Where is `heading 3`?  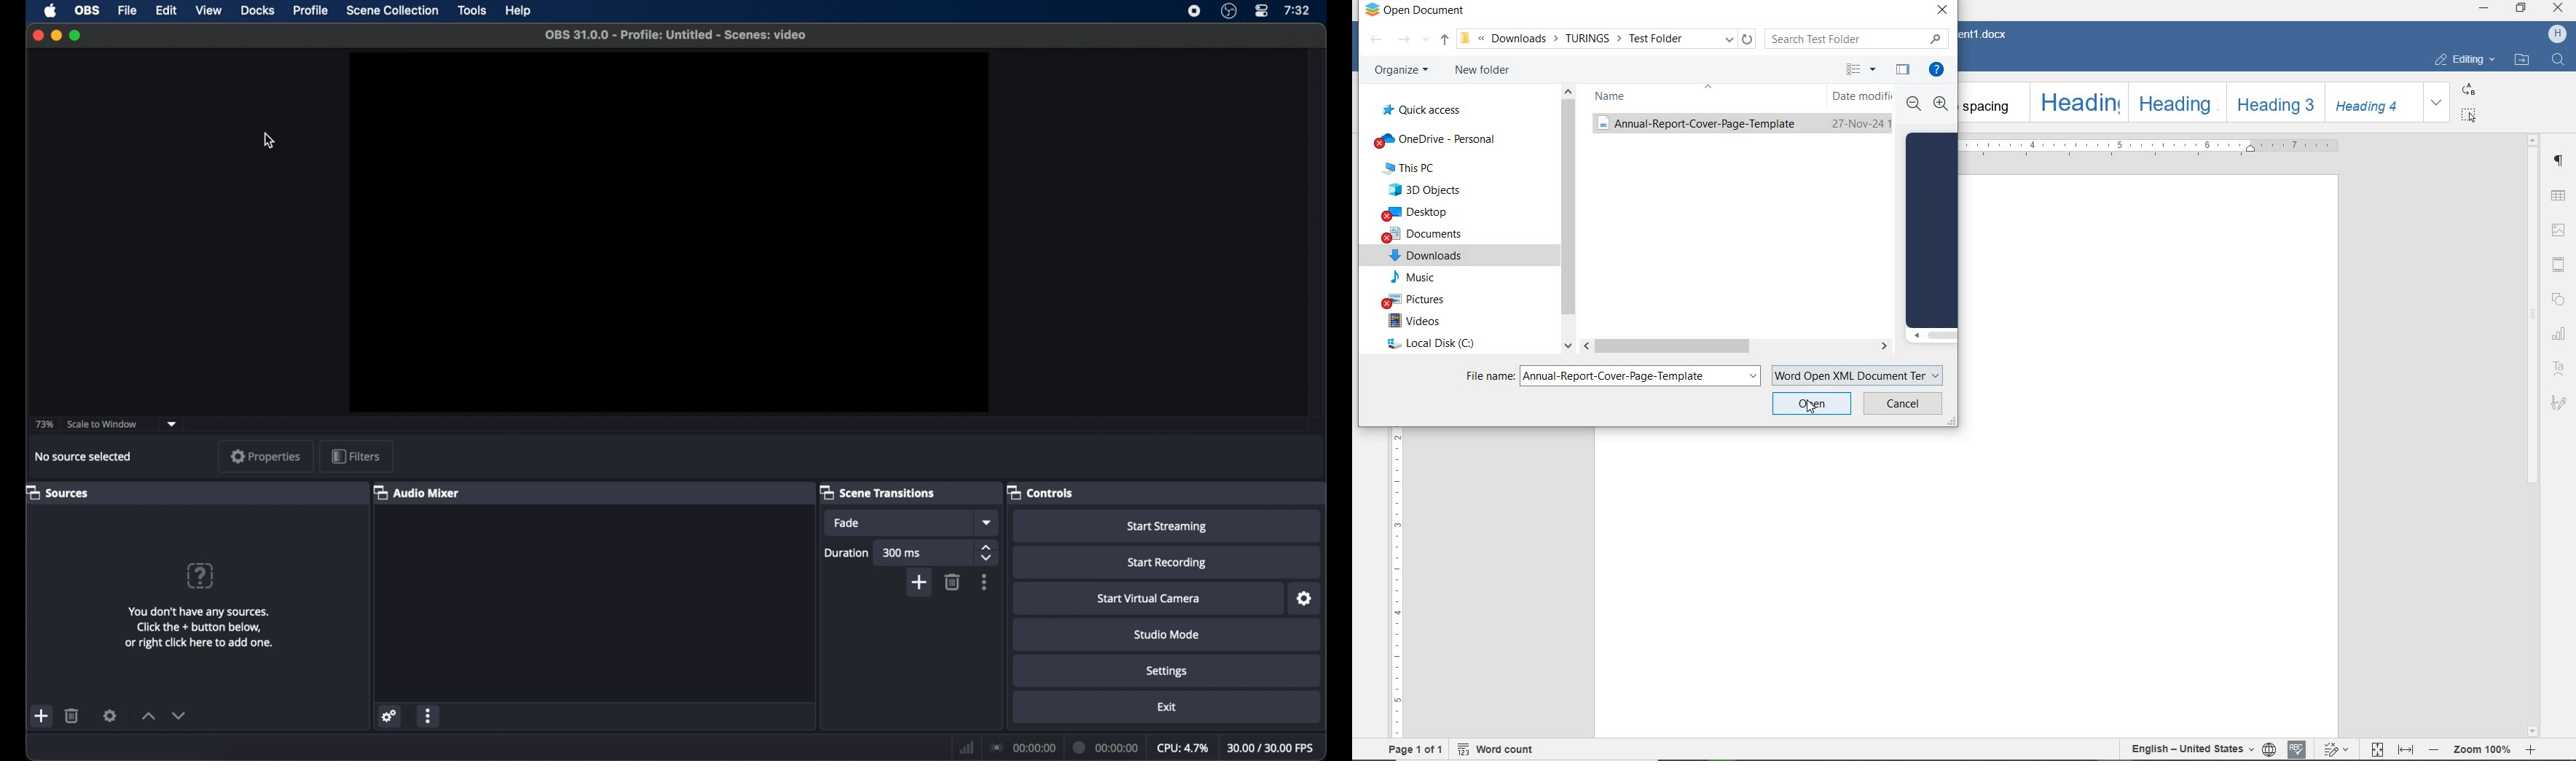
heading 3 is located at coordinates (2274, 101).